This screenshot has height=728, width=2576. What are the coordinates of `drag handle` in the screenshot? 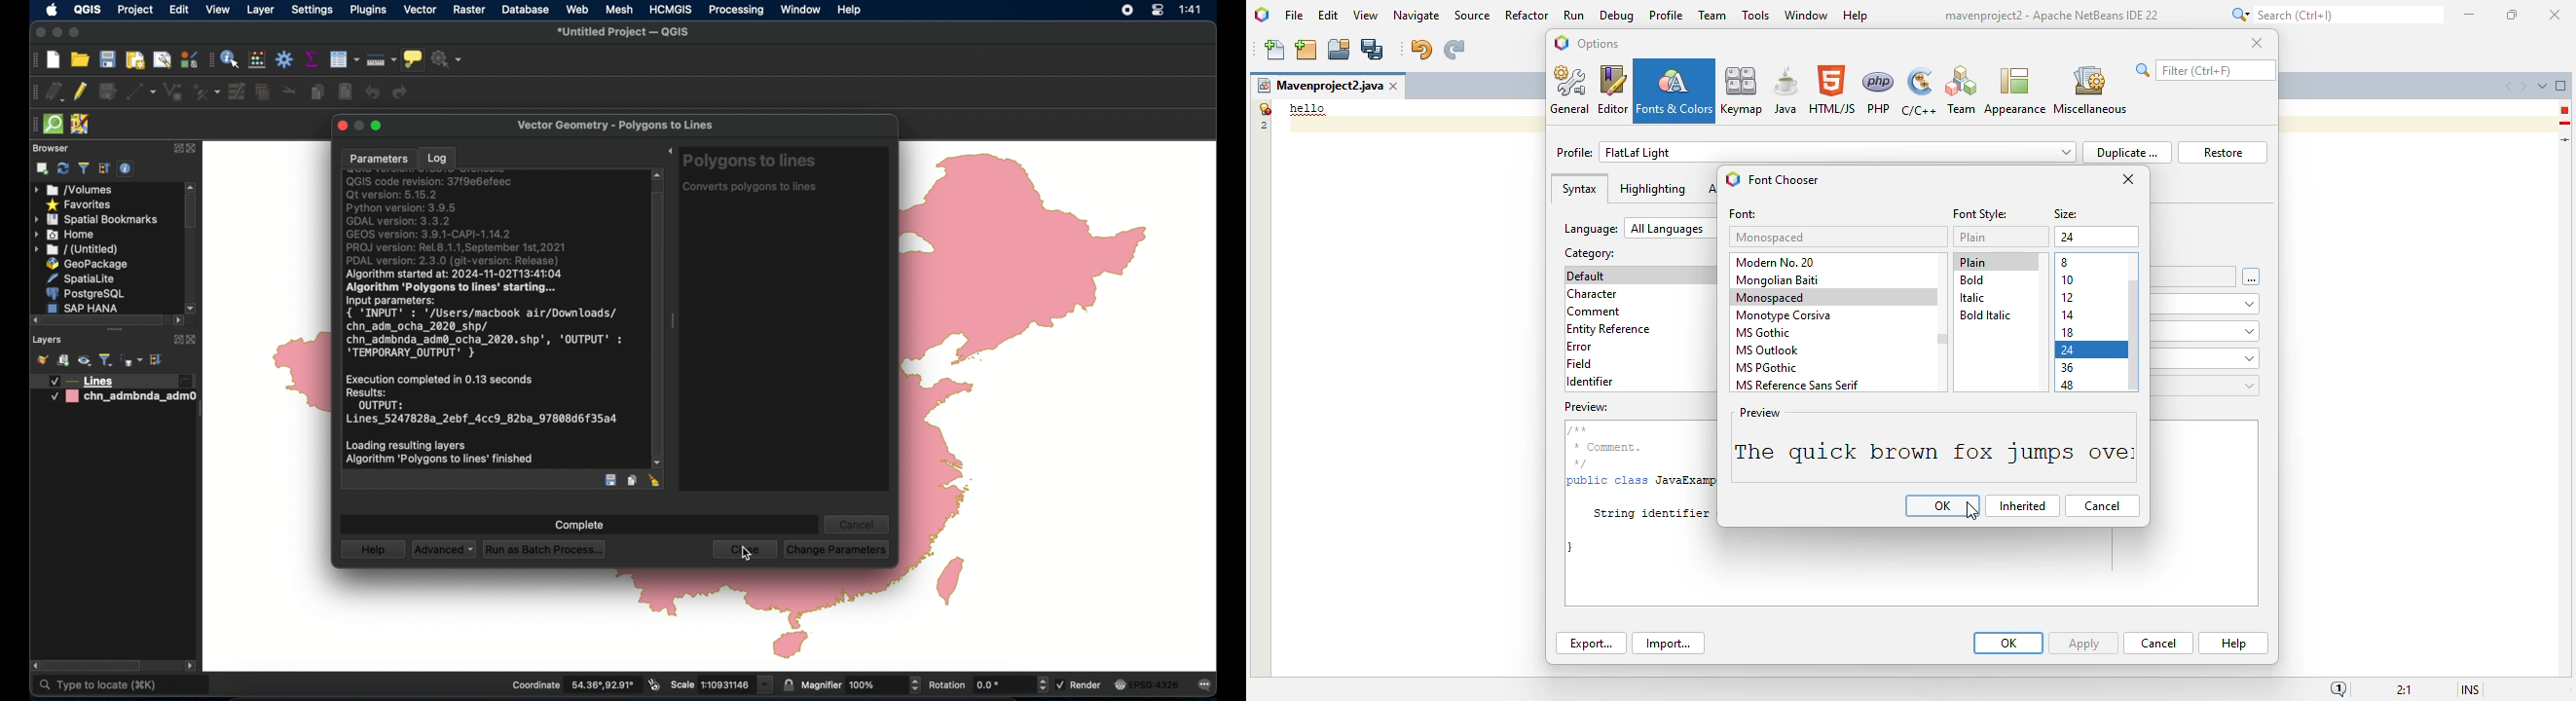 It's located at (675, 321).